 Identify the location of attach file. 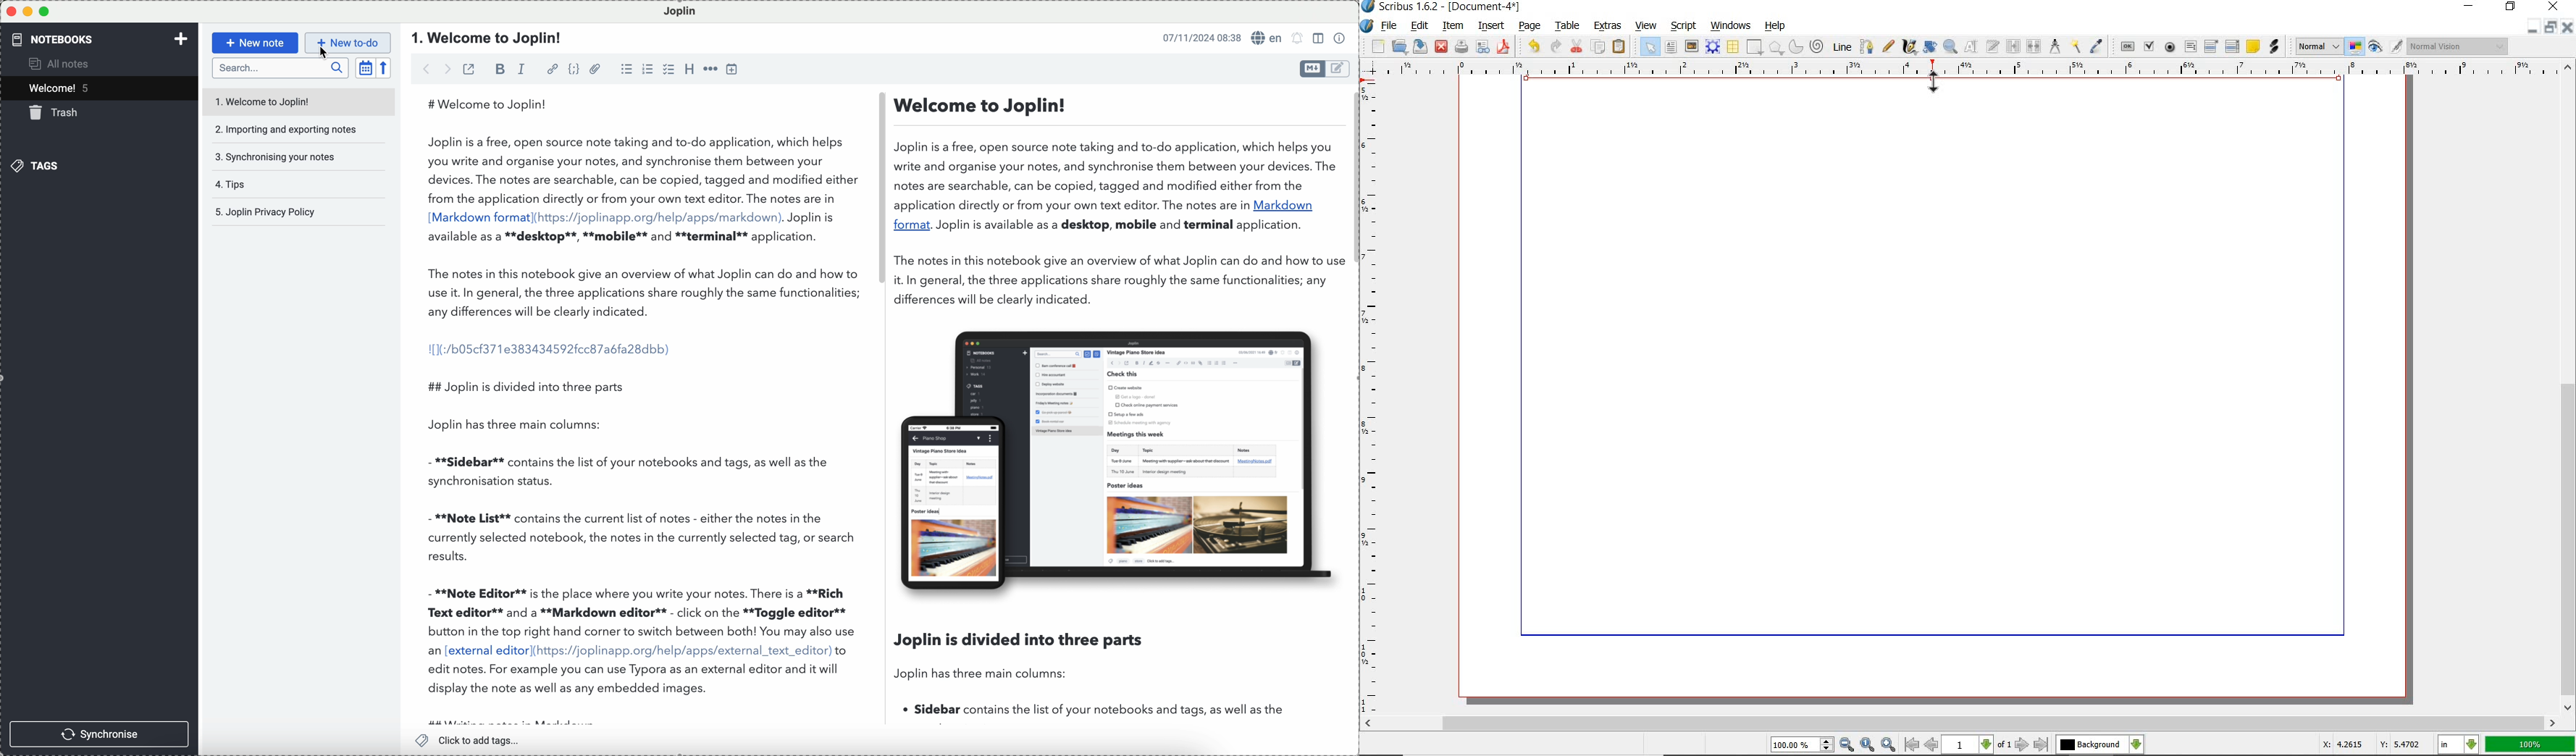
(596, 68).